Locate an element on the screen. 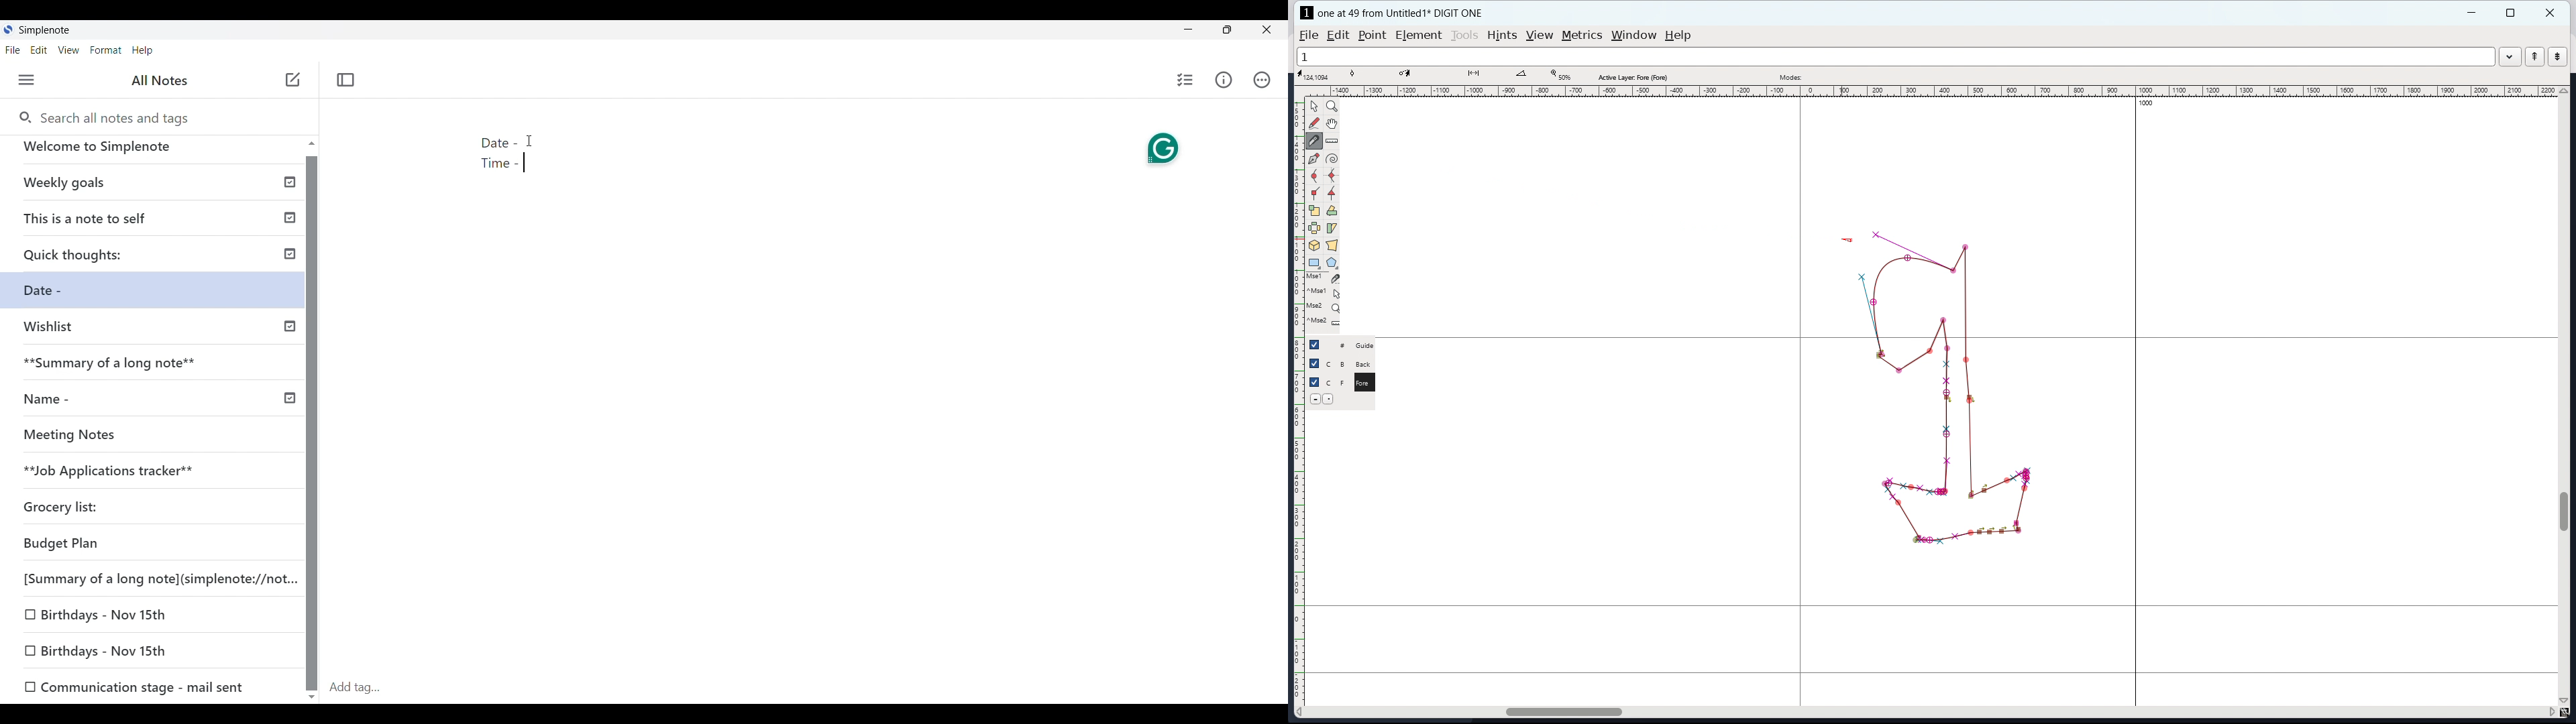  file is located at coordinates (1309, 36).